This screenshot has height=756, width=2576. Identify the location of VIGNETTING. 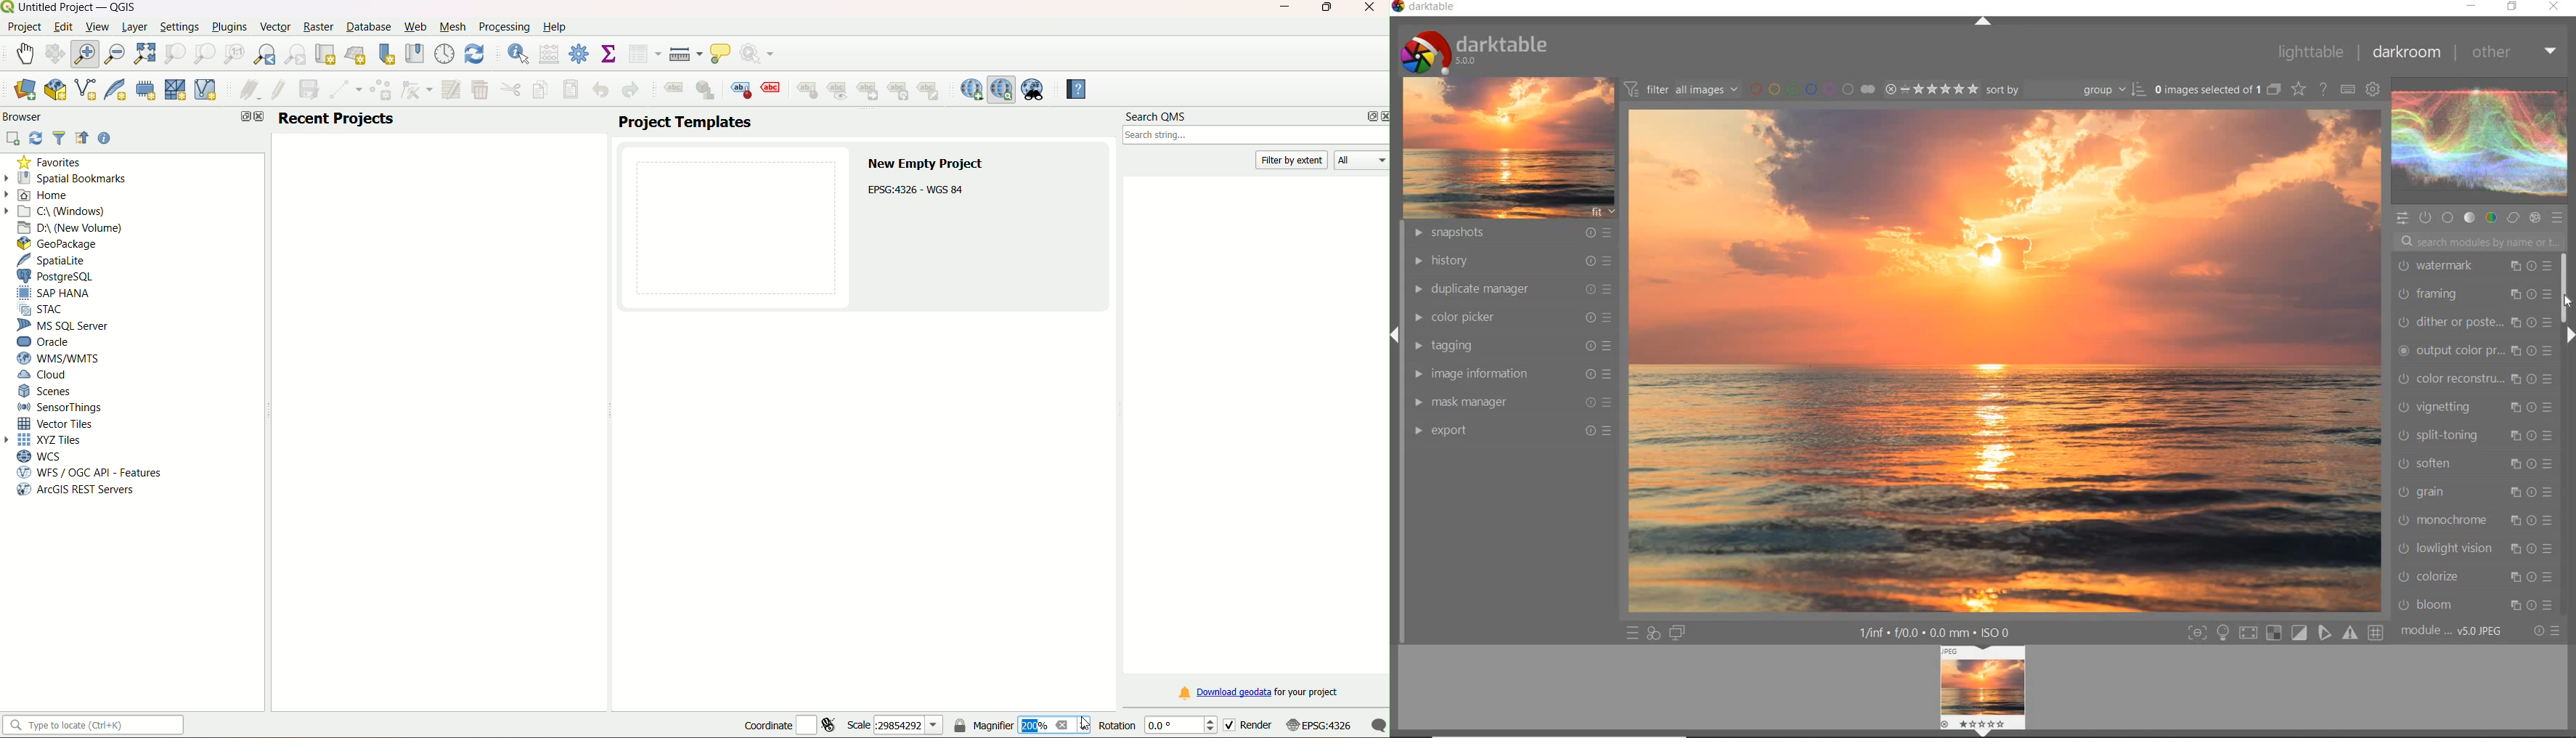
(2476, 407).